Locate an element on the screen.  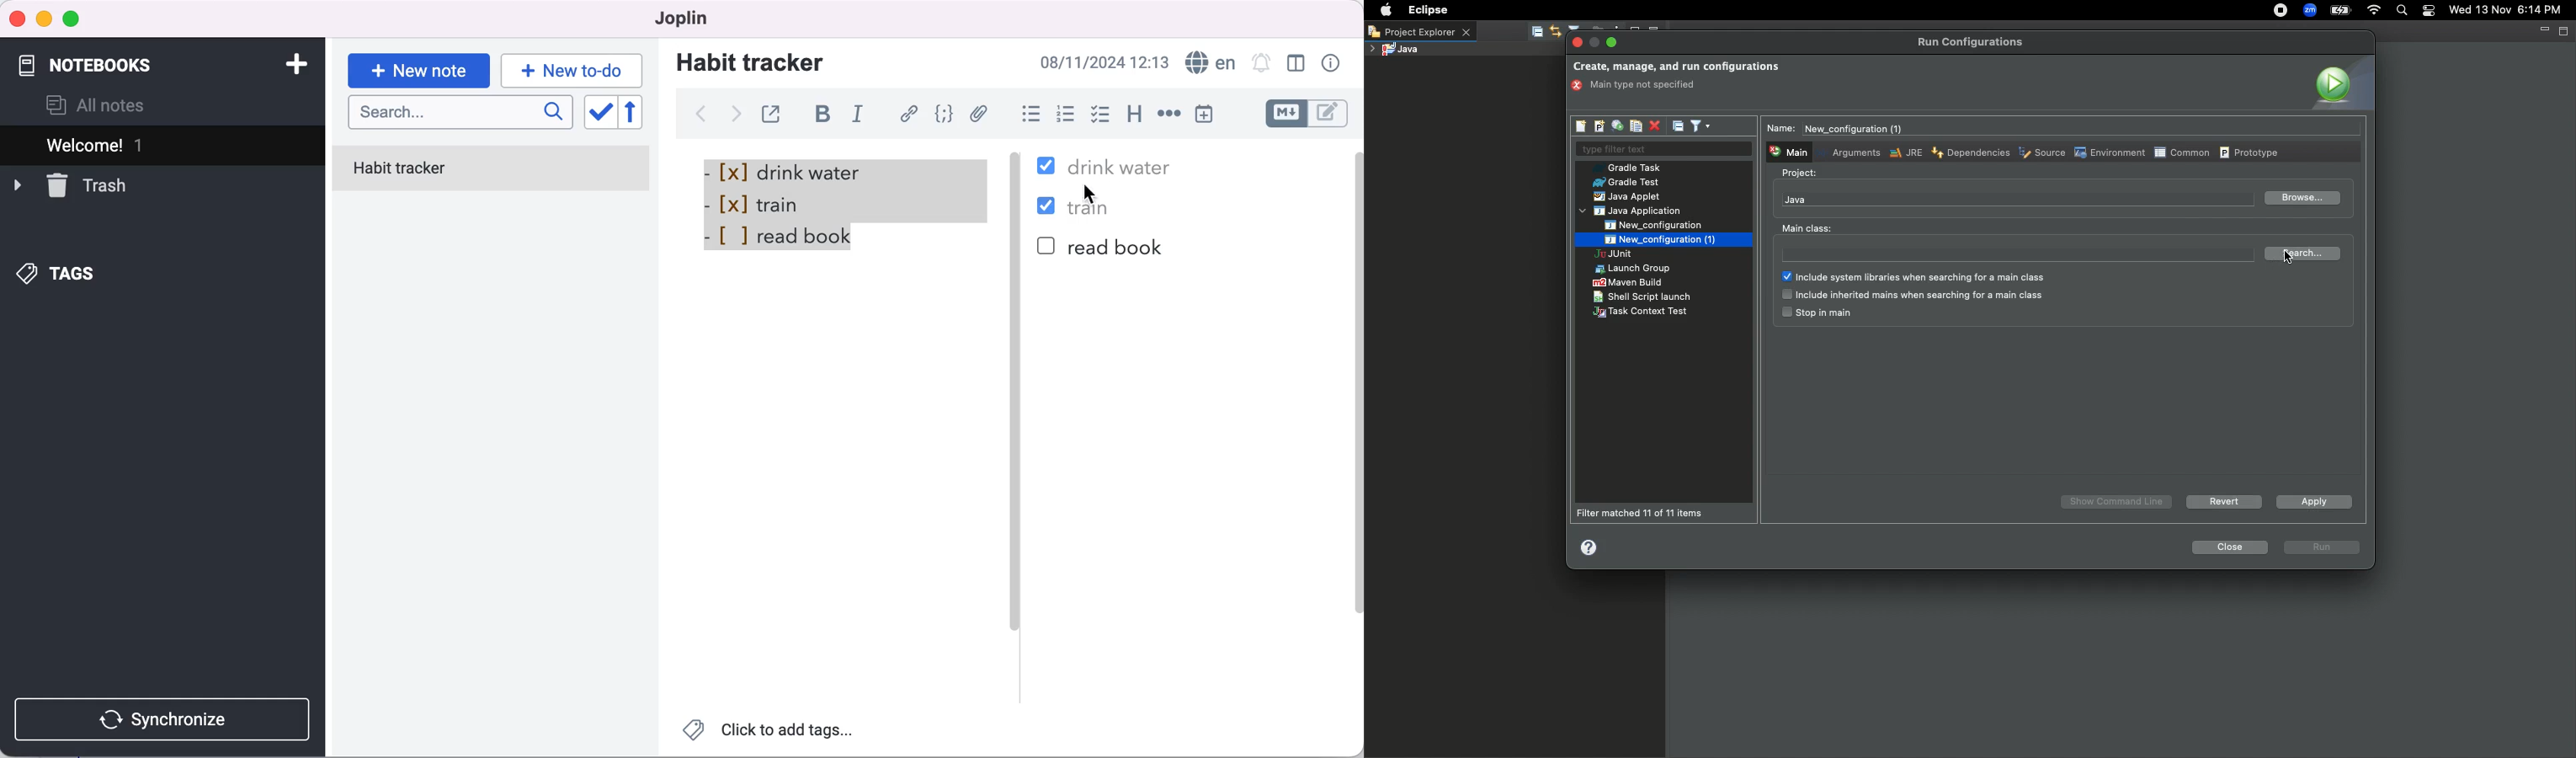
search is located at coordinates (461, 113).